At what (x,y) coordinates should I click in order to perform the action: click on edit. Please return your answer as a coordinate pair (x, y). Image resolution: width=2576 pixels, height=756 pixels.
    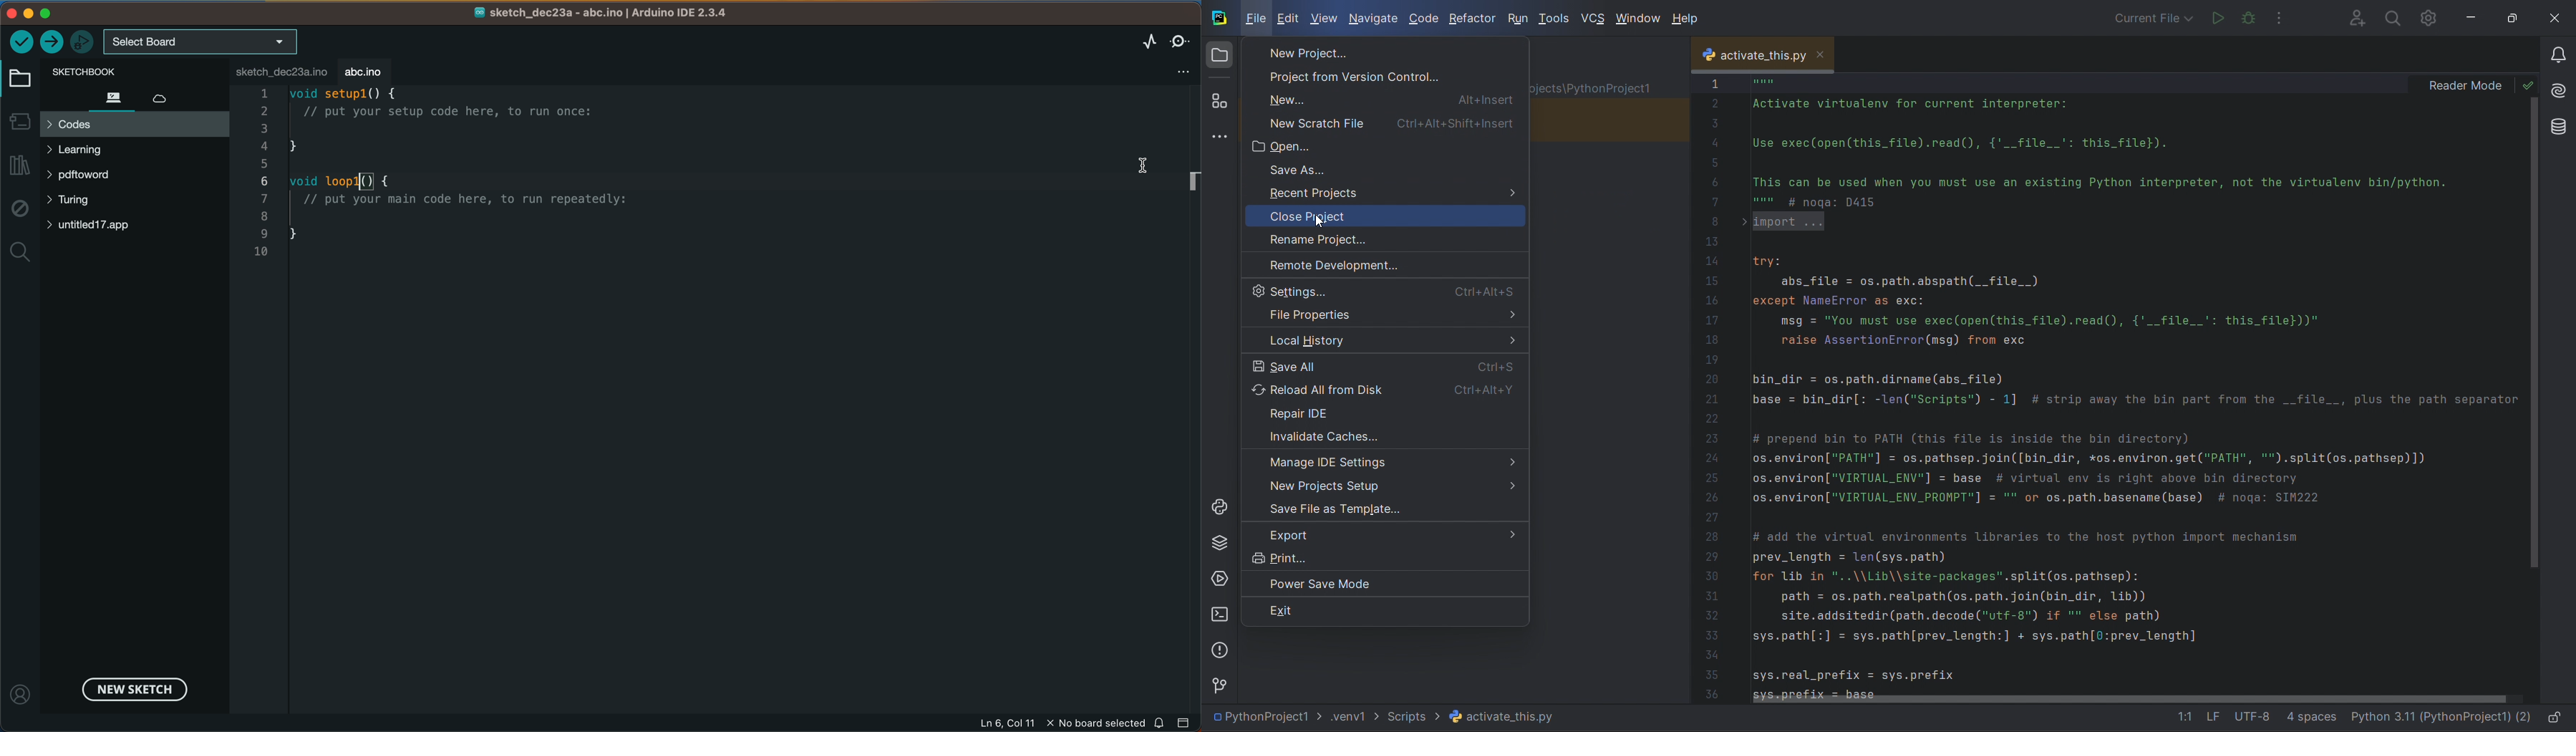
    Looking at the image, I should click on (1287, 19).